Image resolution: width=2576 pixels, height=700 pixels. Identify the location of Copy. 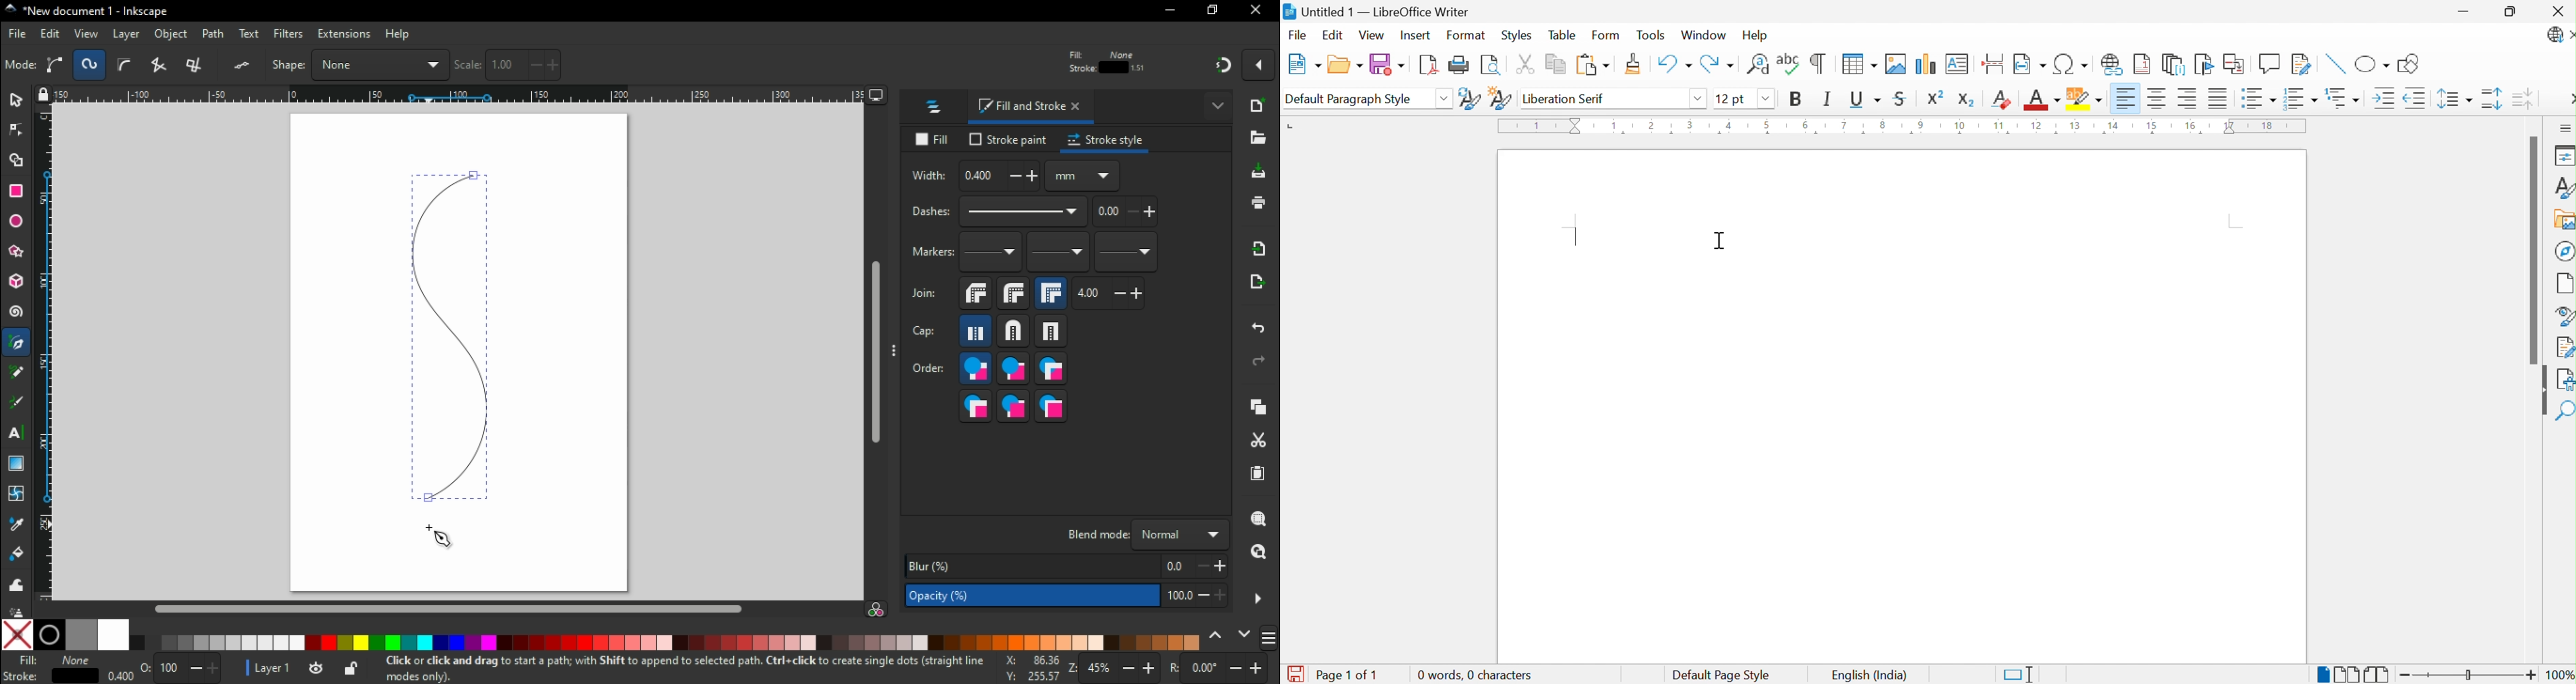
(1553, 64).